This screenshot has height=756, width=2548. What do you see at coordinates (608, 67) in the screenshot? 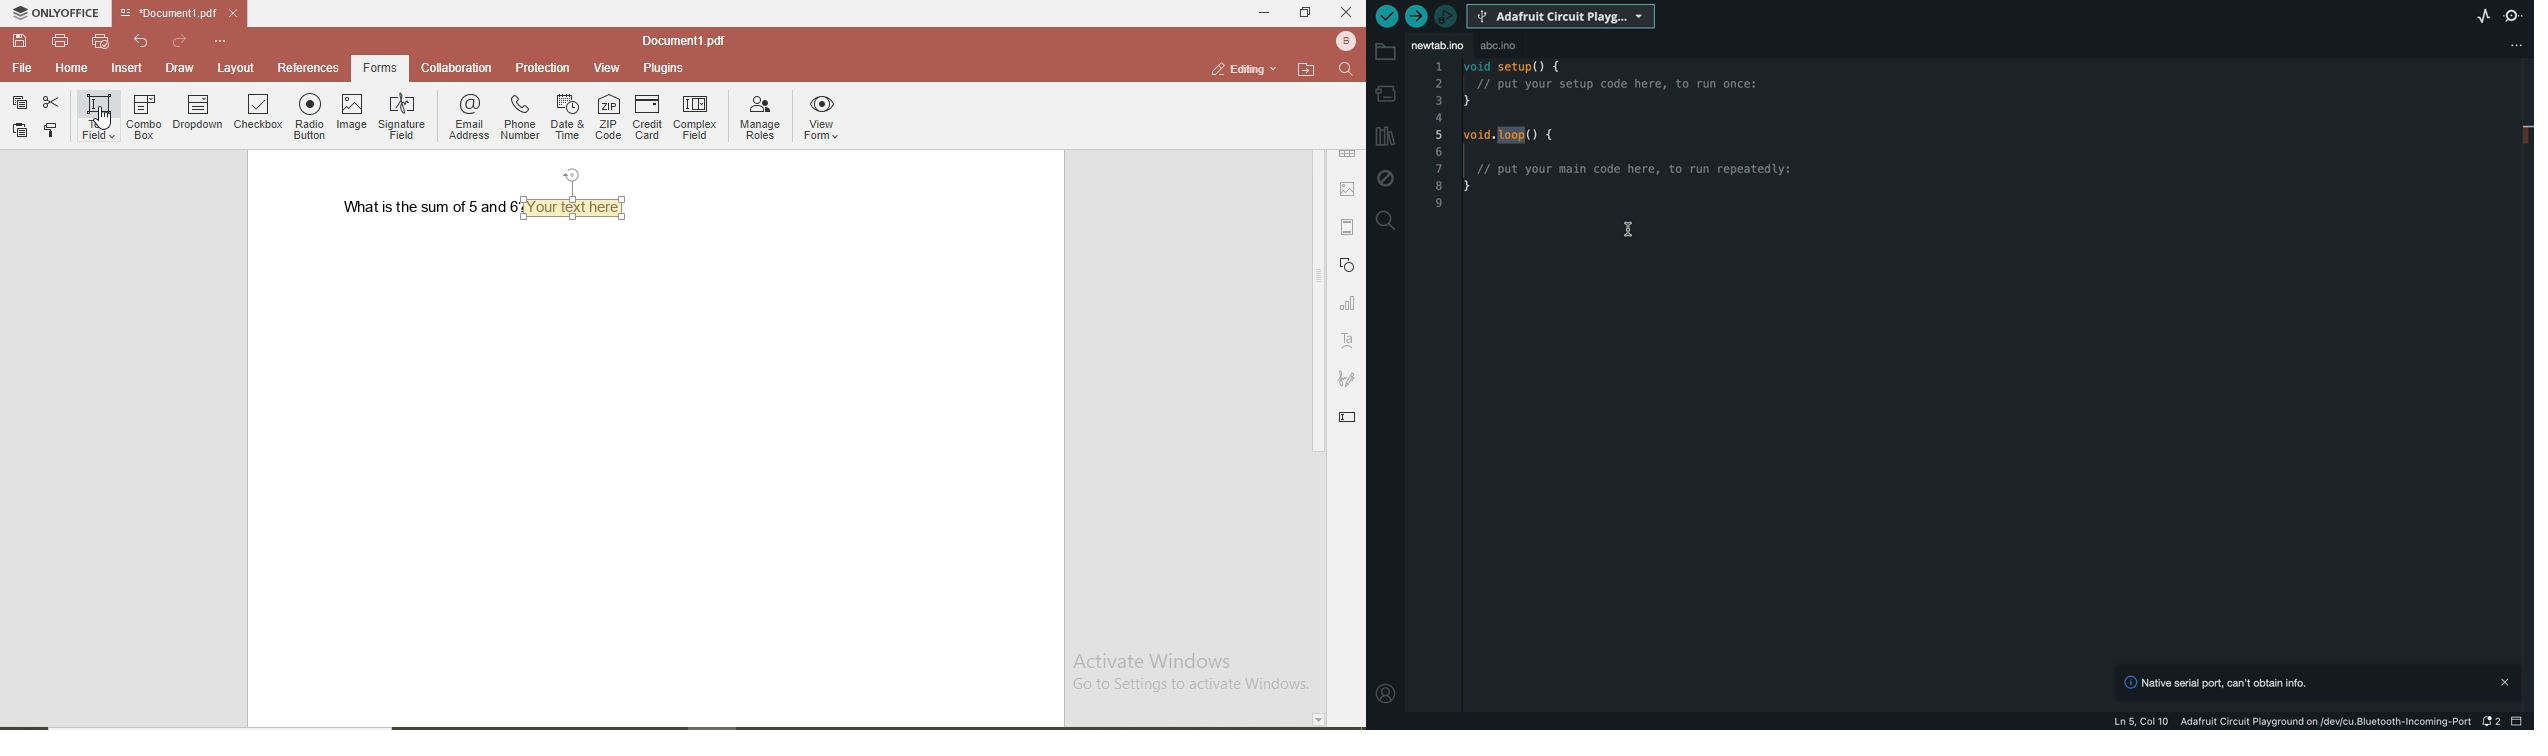
I see `view` at bounding box center [608, 67].